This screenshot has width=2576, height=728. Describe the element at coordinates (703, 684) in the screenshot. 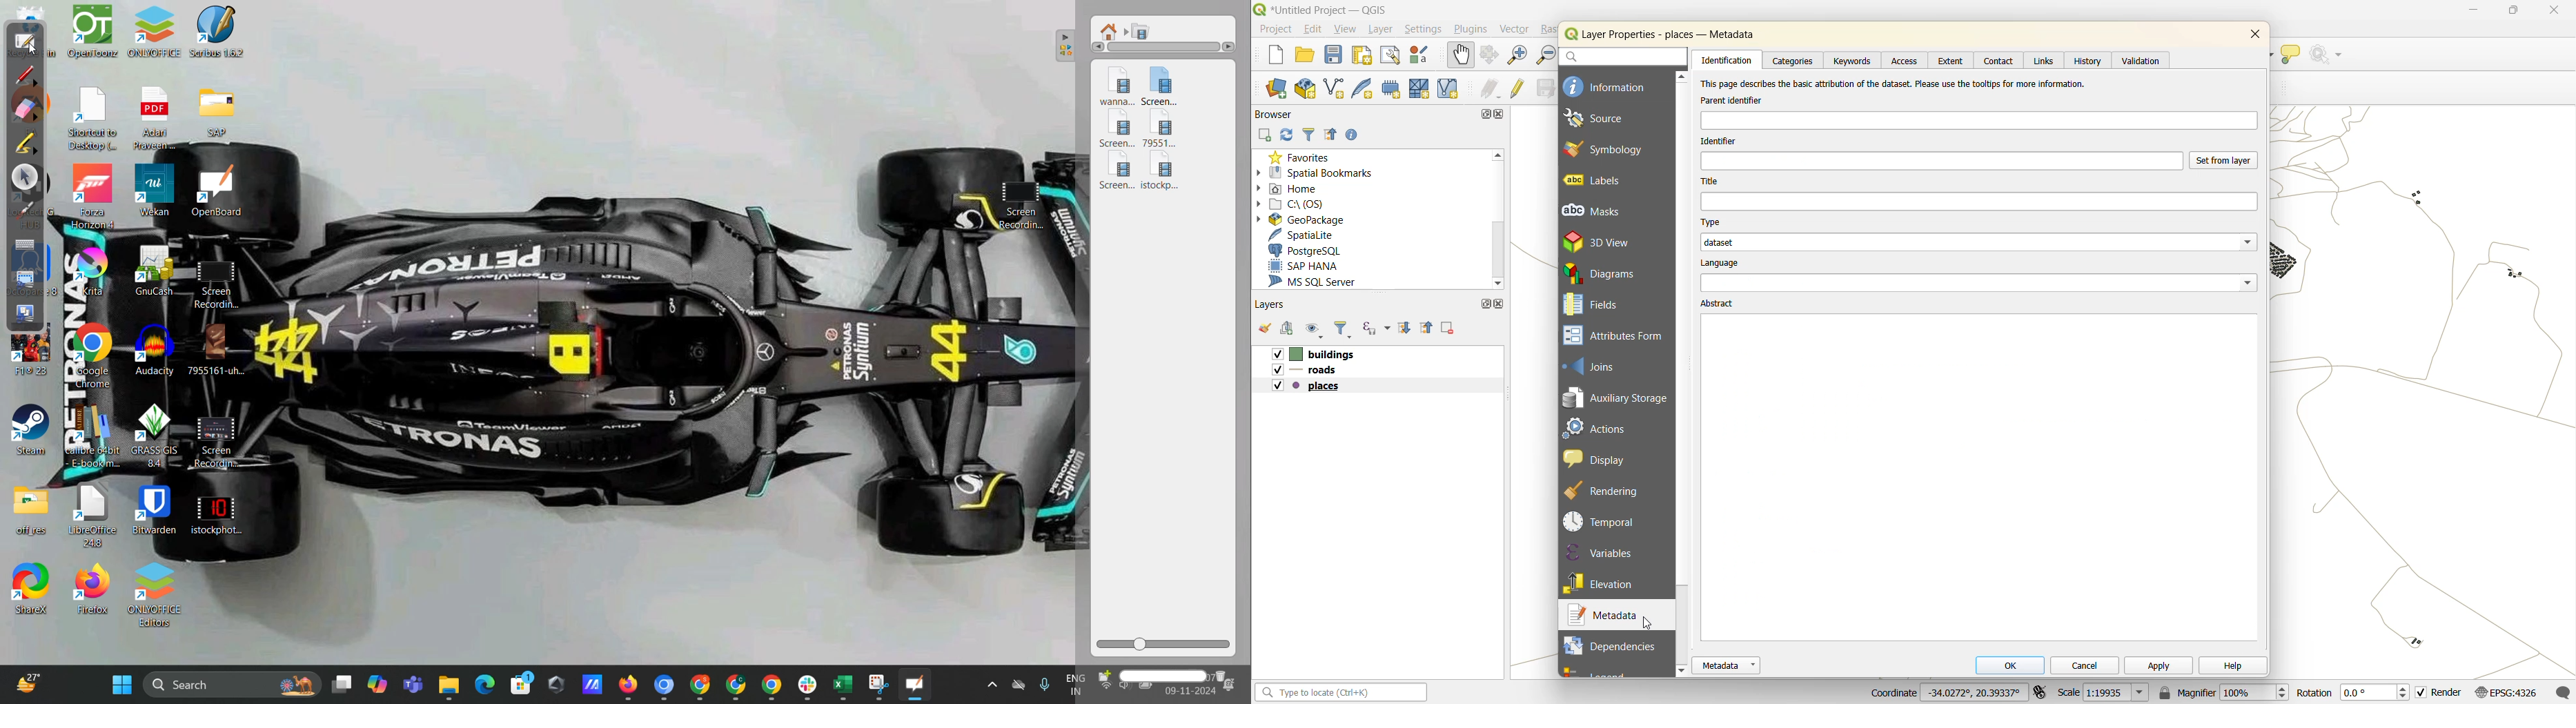

I see `Minimized google chrome` at that location.